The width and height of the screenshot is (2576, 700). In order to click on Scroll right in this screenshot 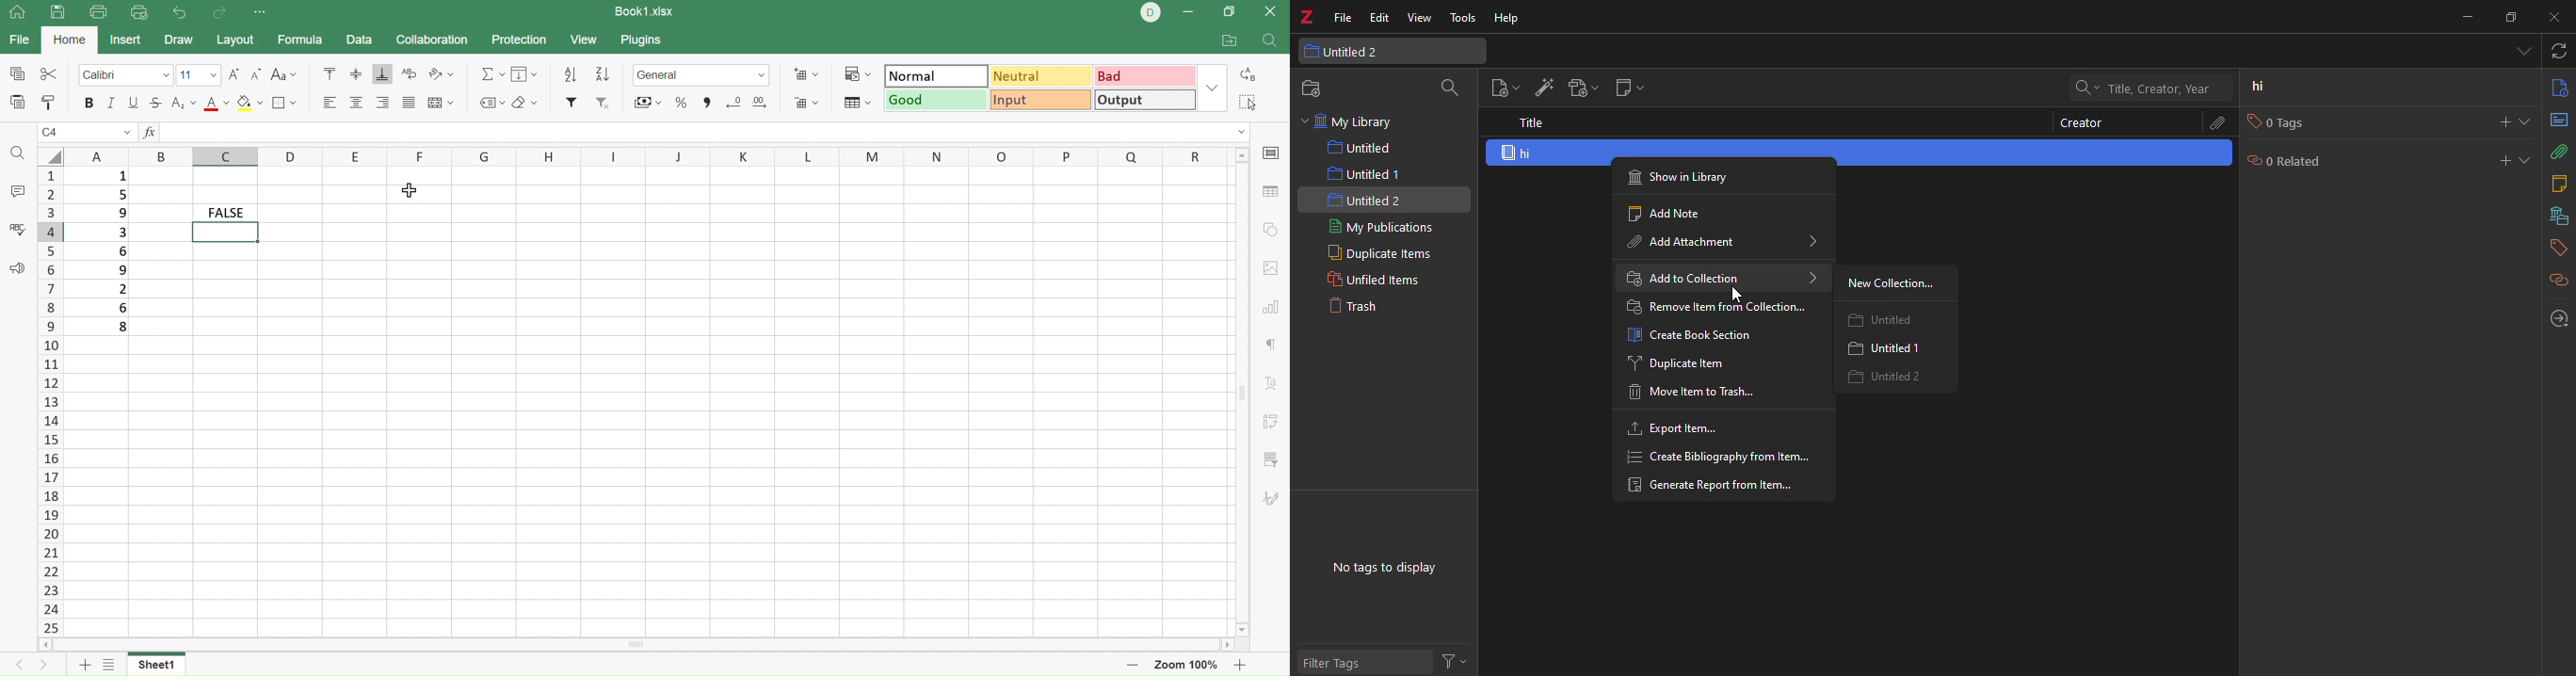, I will do `click(1229, 644)`.